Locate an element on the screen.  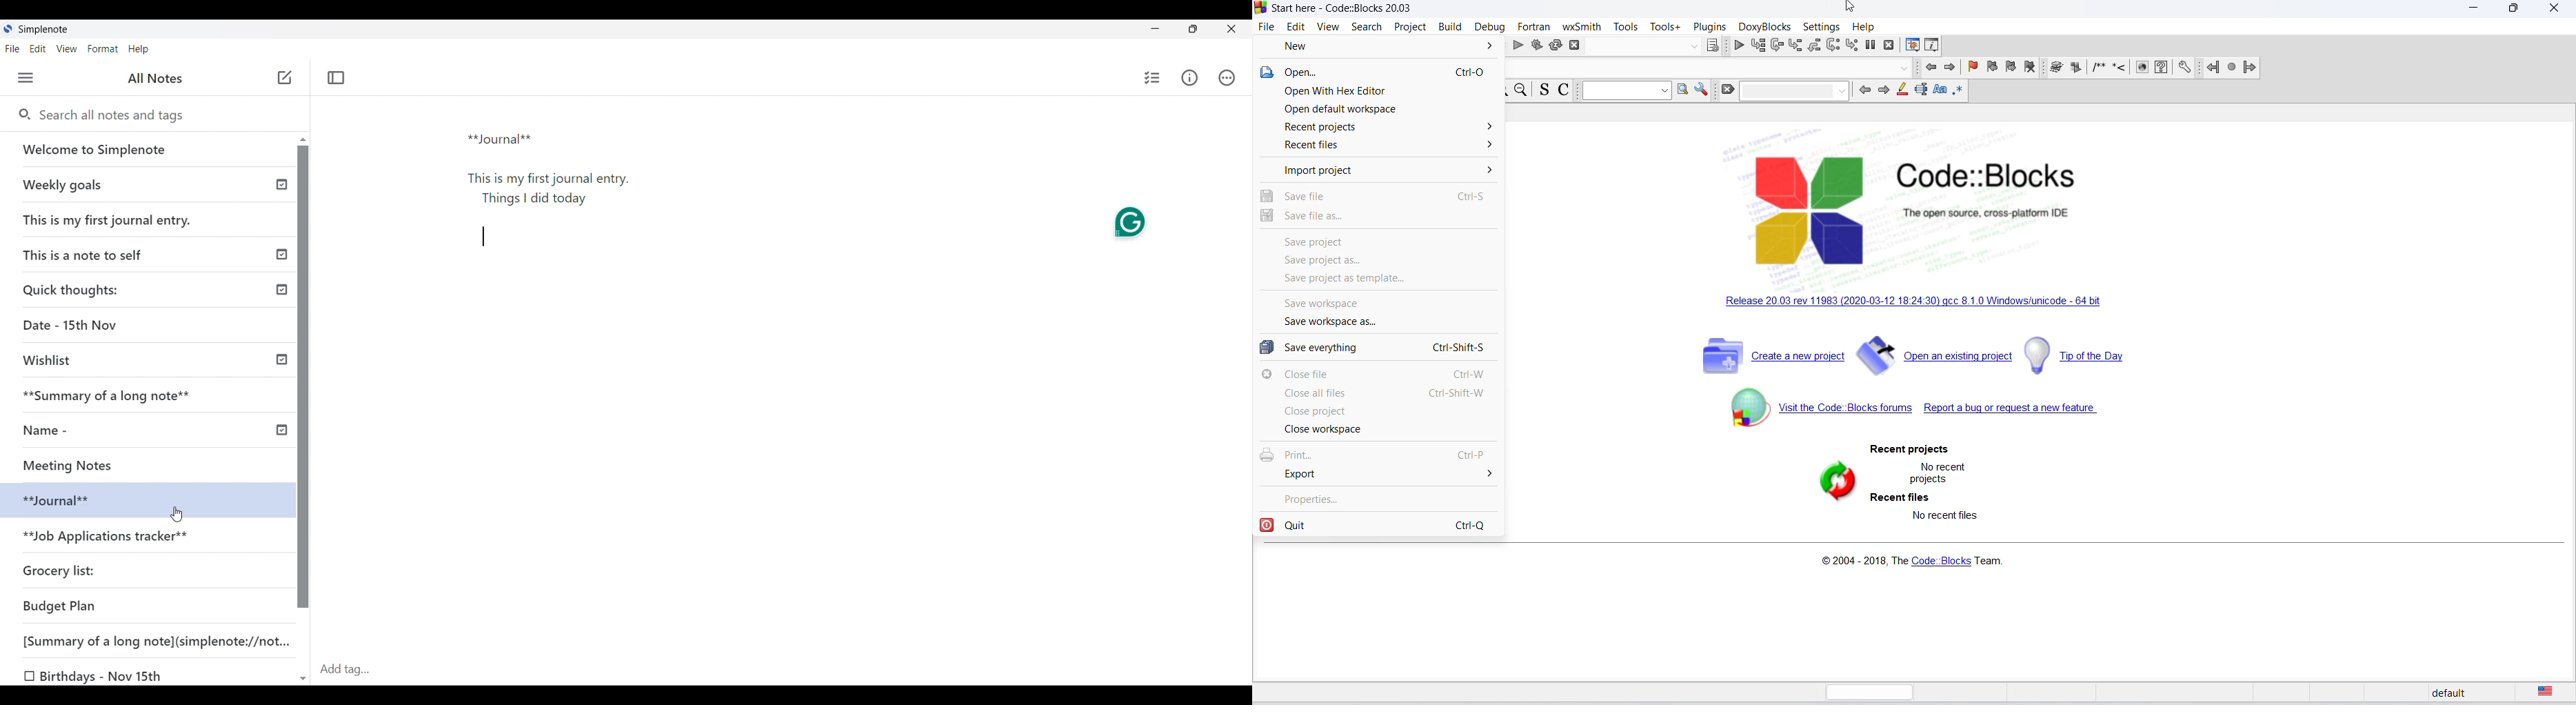
file is located at coordinates (1267, 27).